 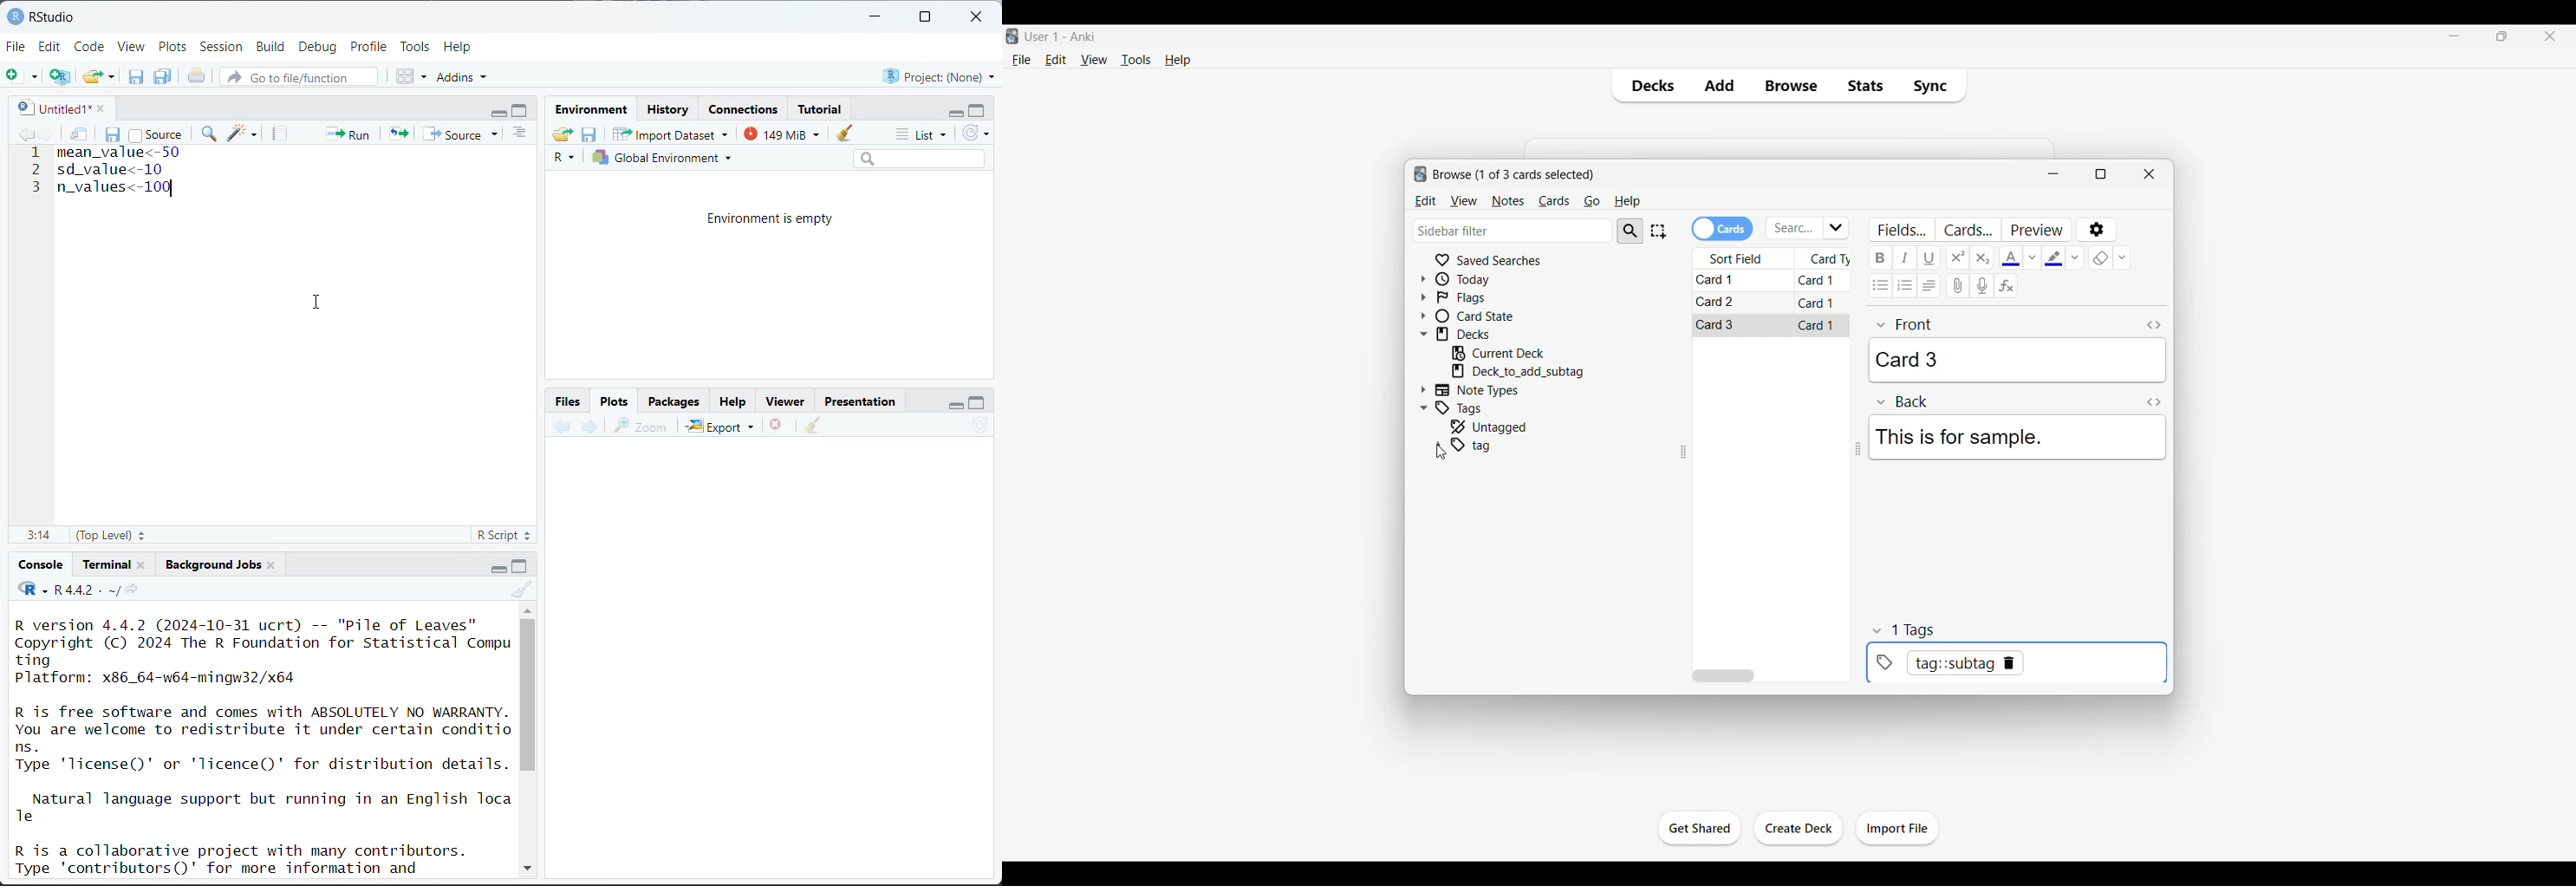 What do you see at coordinates (317, 47) in the screenshot?
I see `Debug` at bounding box center [317, 47].